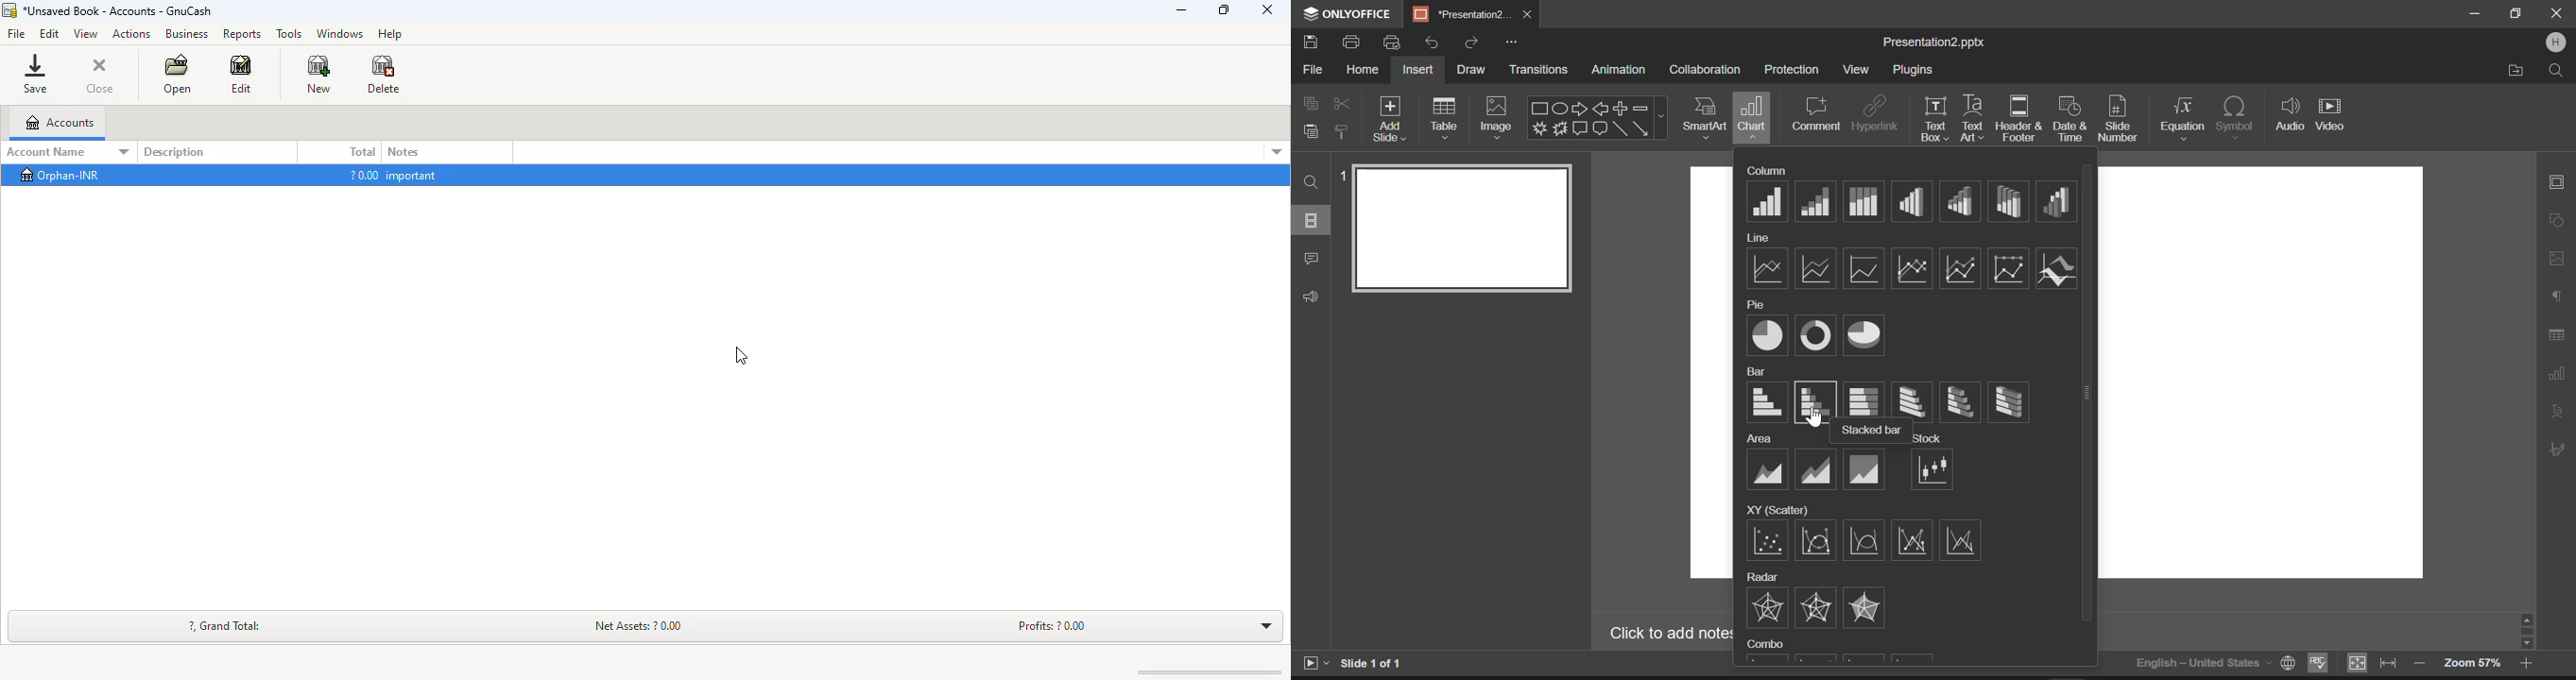 The image size is (2576, 700). What do you see at coordinates (1777, 509) in the screenshot?
I see `XY (Scatter)` at bounding box center [1777, 509].